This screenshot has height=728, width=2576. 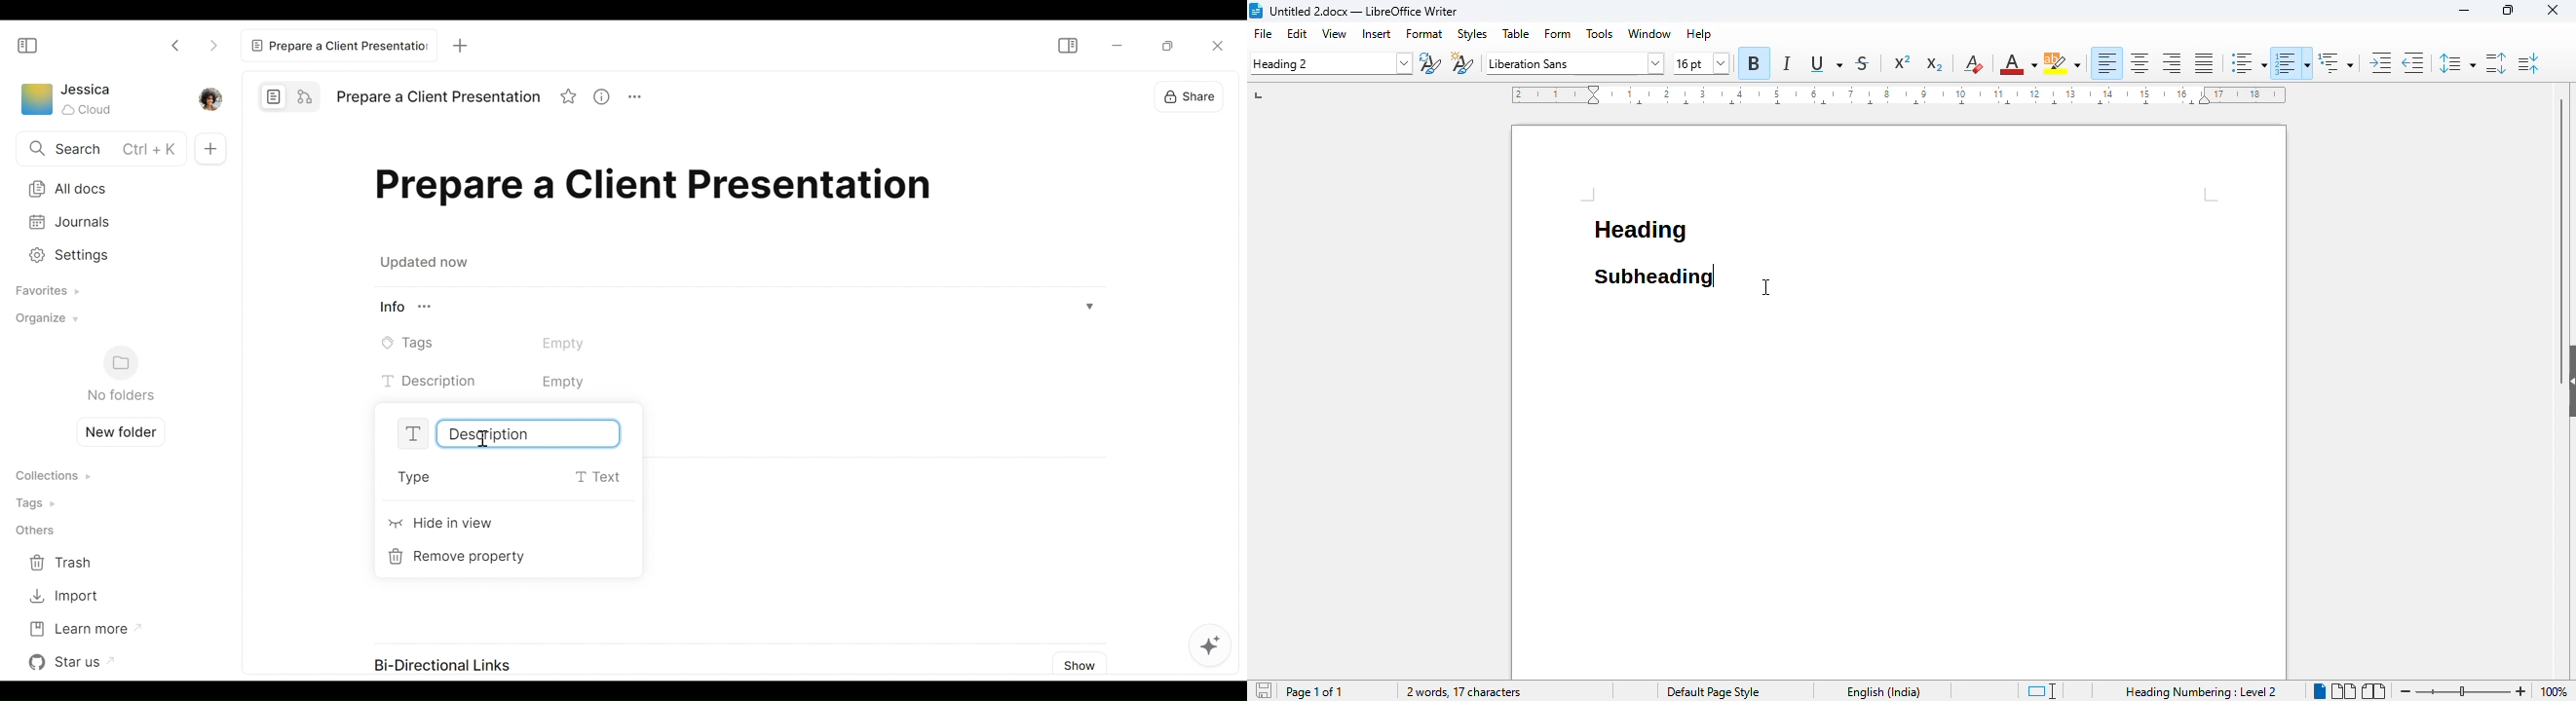 What do you see at coordinates (1864, 63) in the screenshot?
I see `strikethrough` at bounding box center [1864, 63].